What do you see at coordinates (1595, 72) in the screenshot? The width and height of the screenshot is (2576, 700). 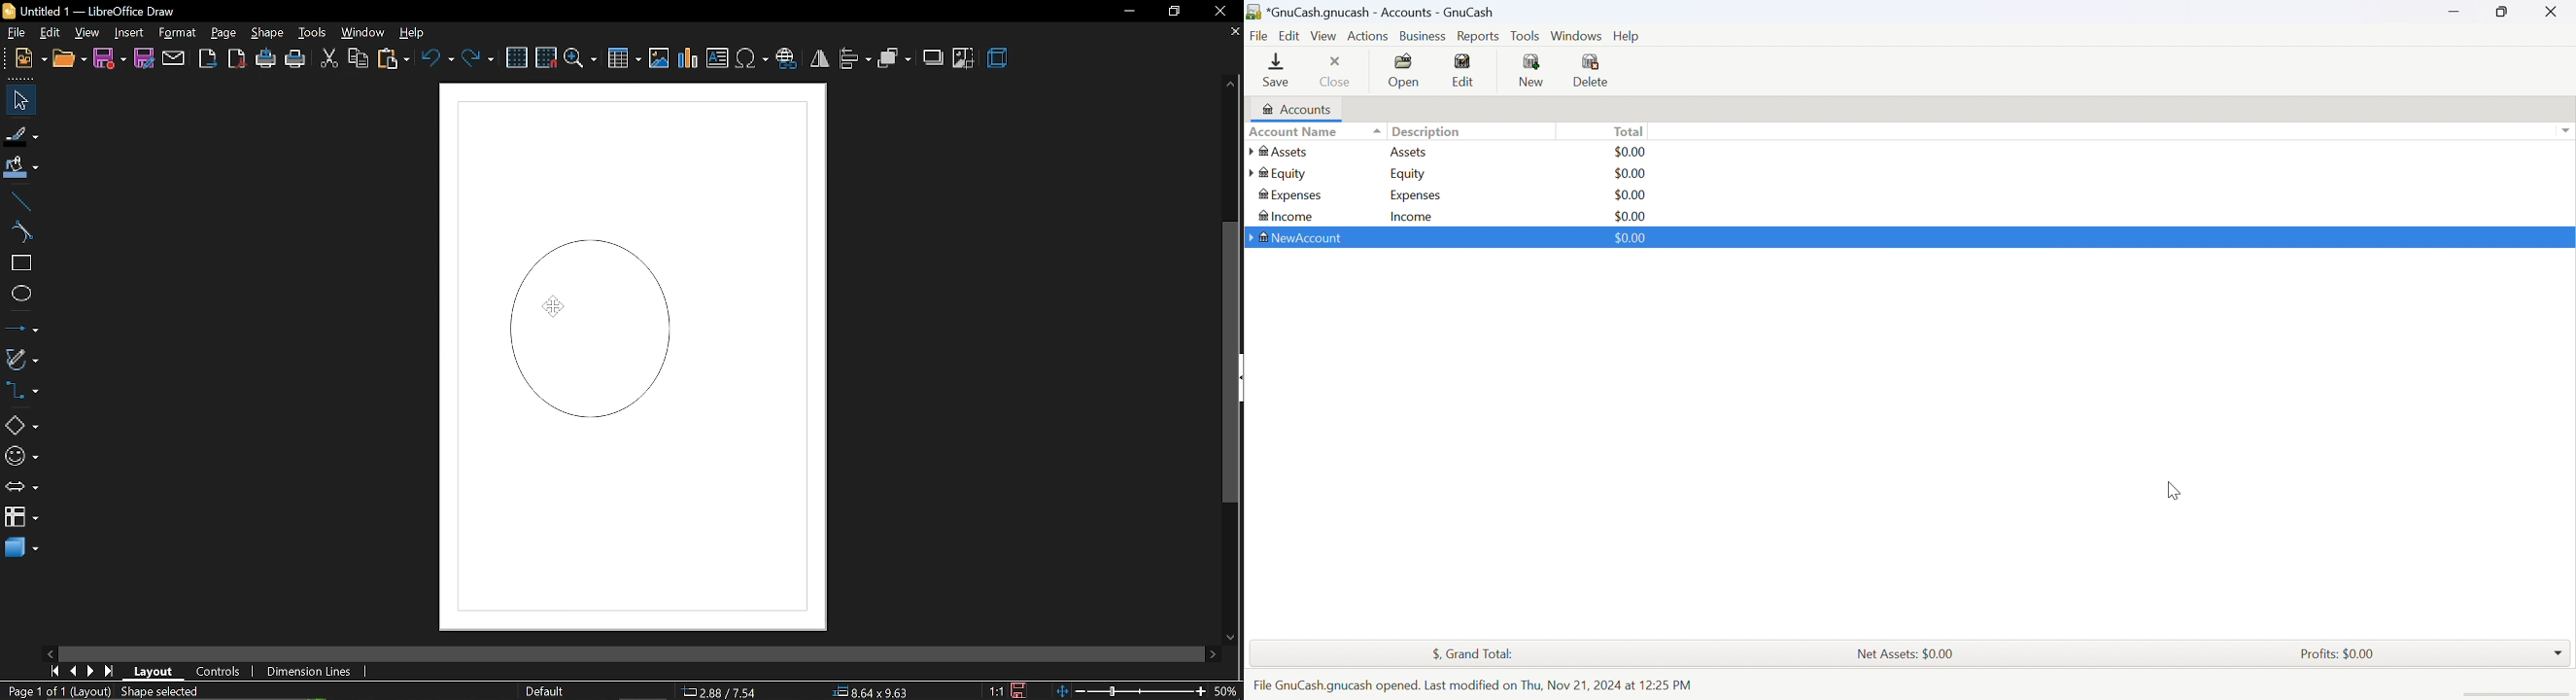 I see `Delete` at bounding box center [1595, 72].